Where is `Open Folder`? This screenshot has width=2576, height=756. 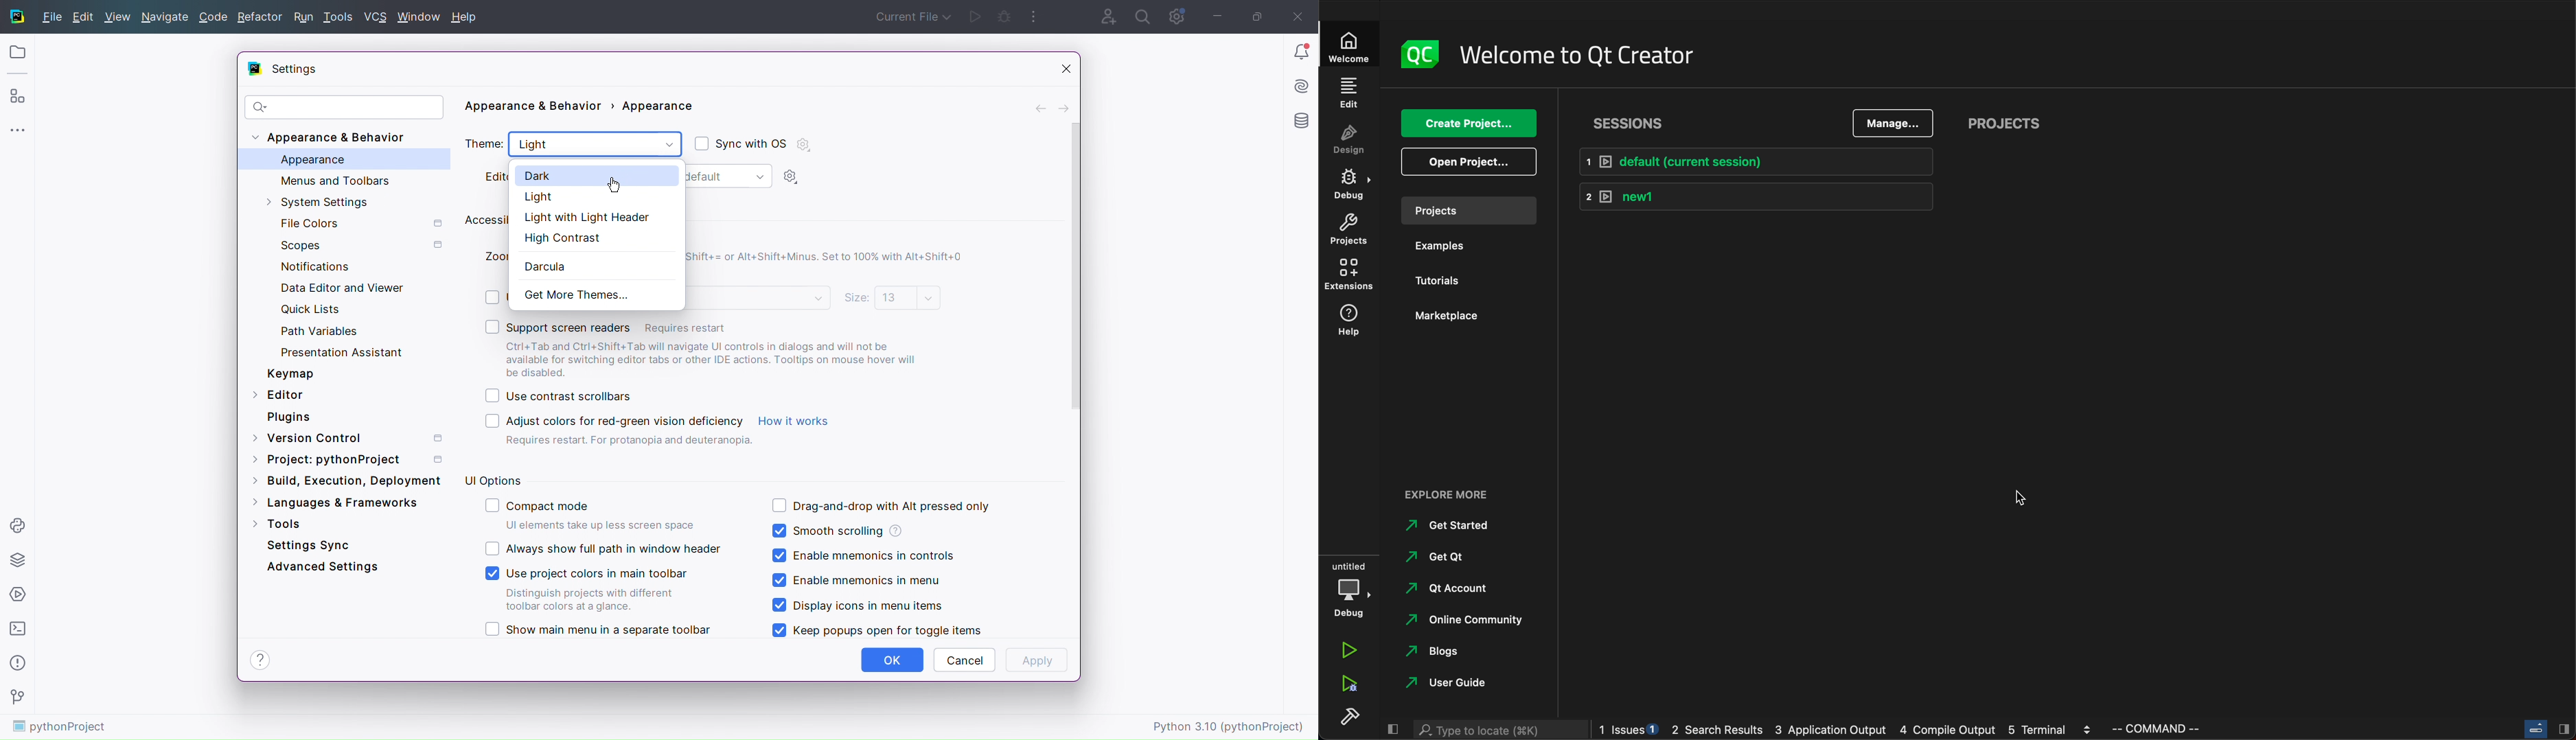 Open Folder is located at coordinates (16, 53).